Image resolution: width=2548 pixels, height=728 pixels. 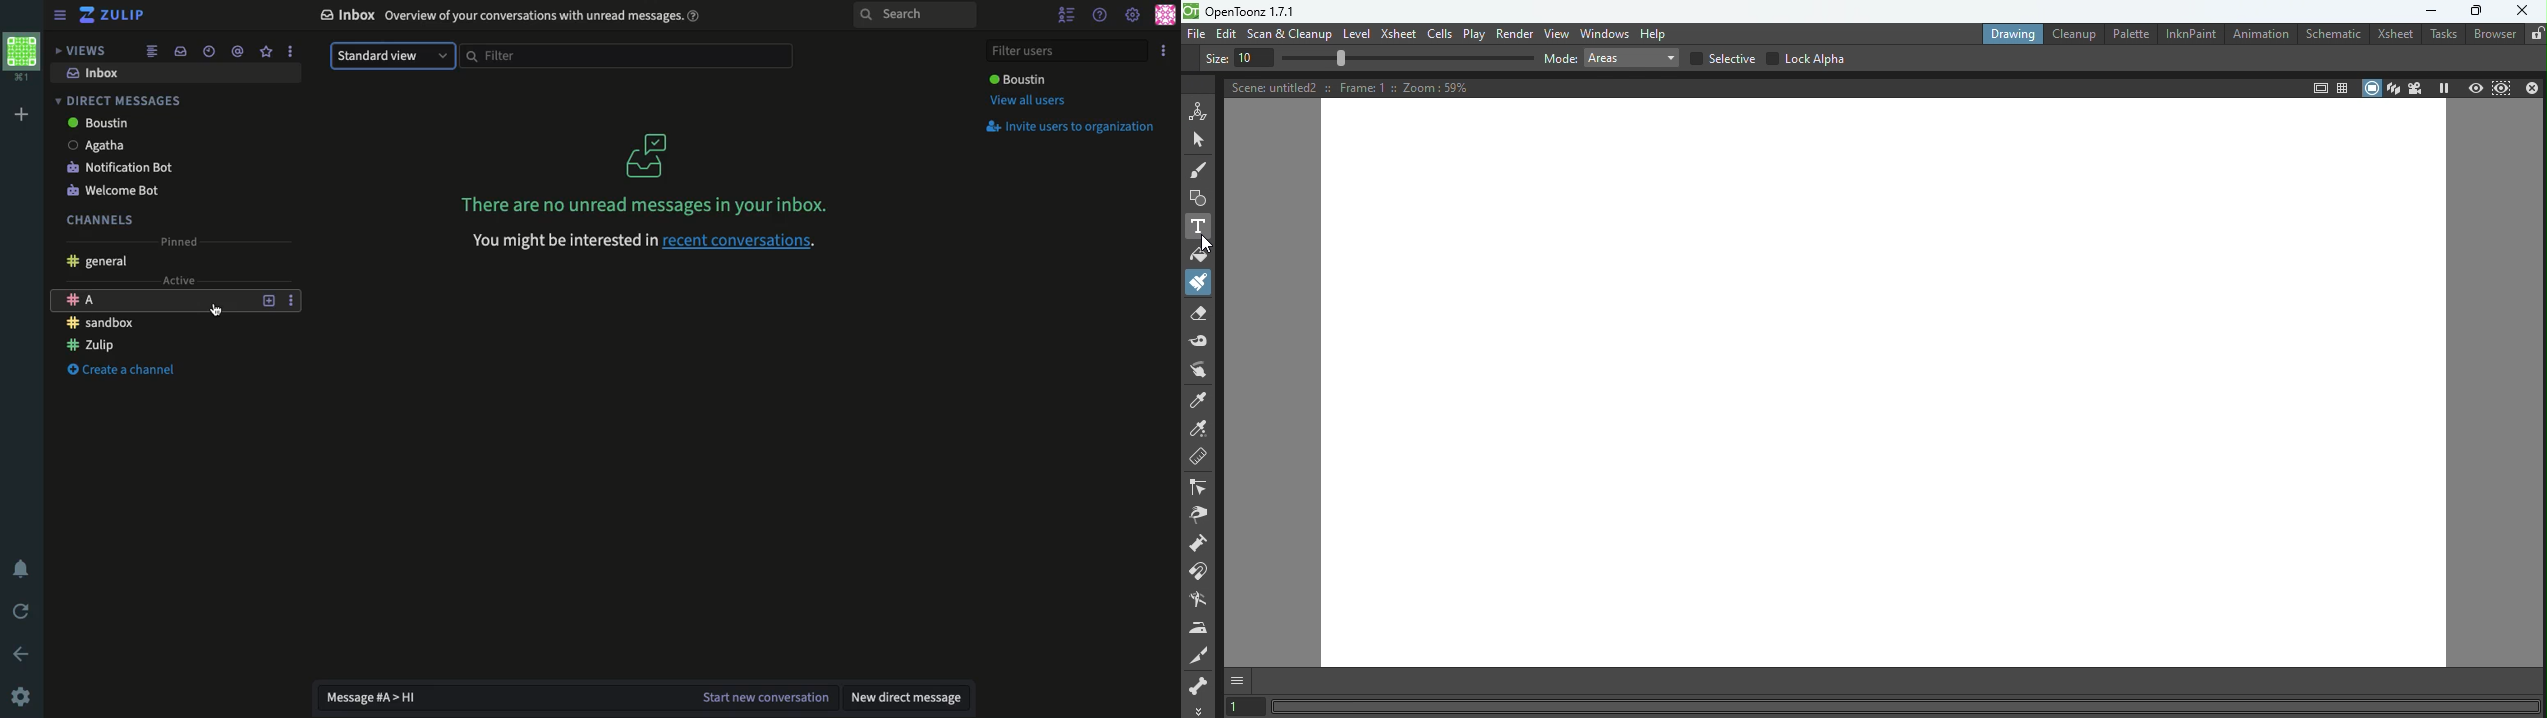 I want to click on More options, so click(x=1199, y=708).